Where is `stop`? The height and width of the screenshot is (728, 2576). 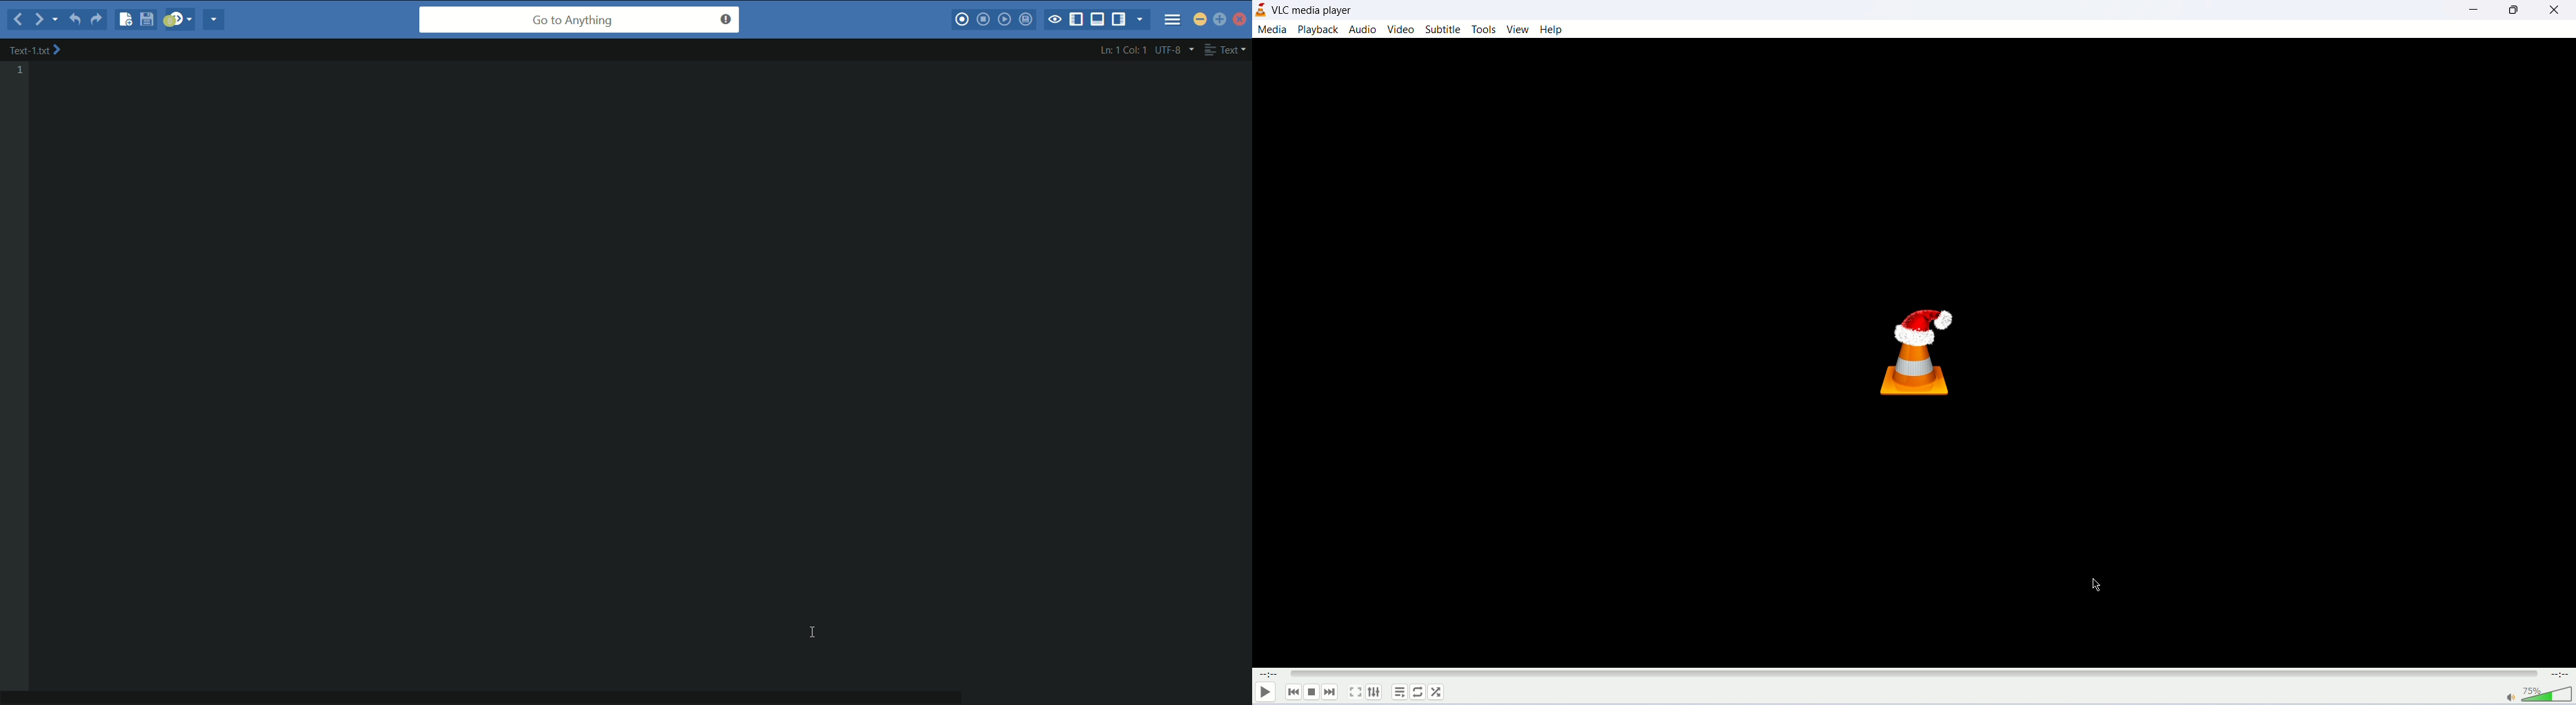
stop is located at coordinates (1311, 693).